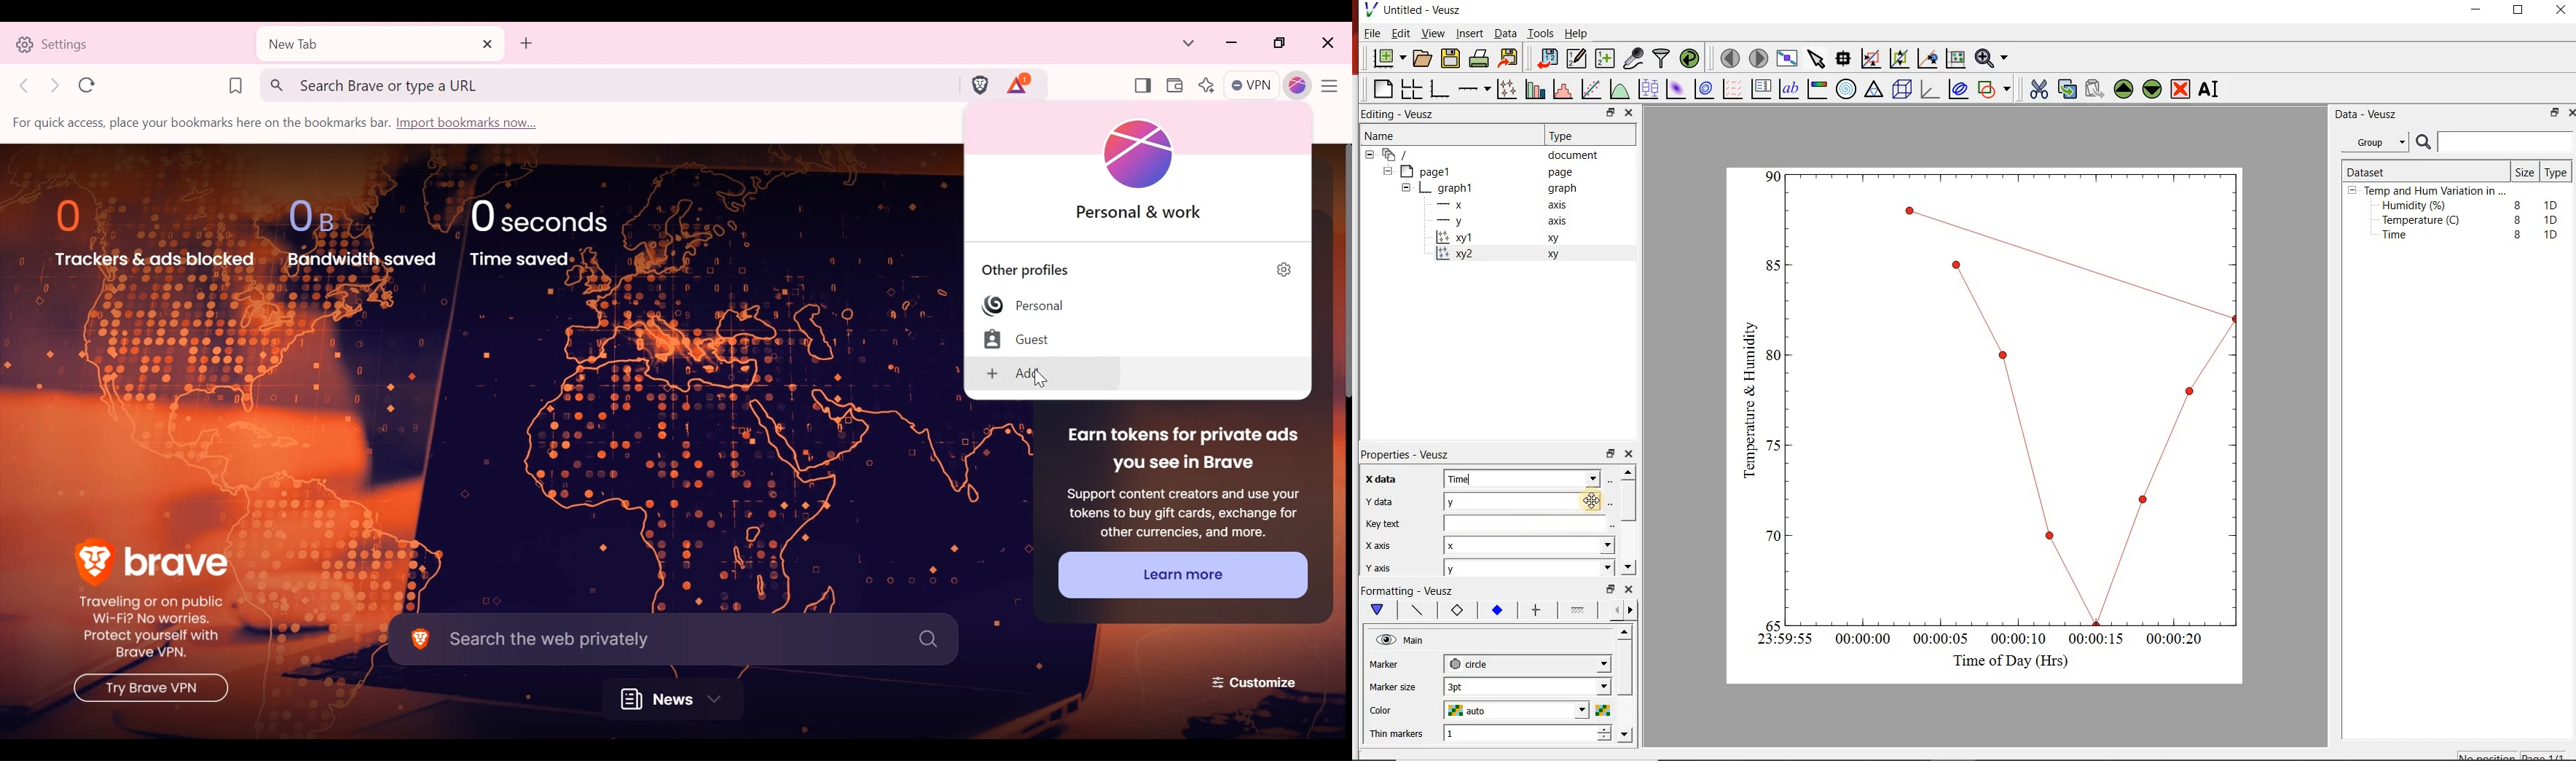 This screenshot has width=2576, height=784. What do you see at coordinates (1285, 270) in the screenshot?
I see `Manage profiles` at bounding box center [1285, 270].